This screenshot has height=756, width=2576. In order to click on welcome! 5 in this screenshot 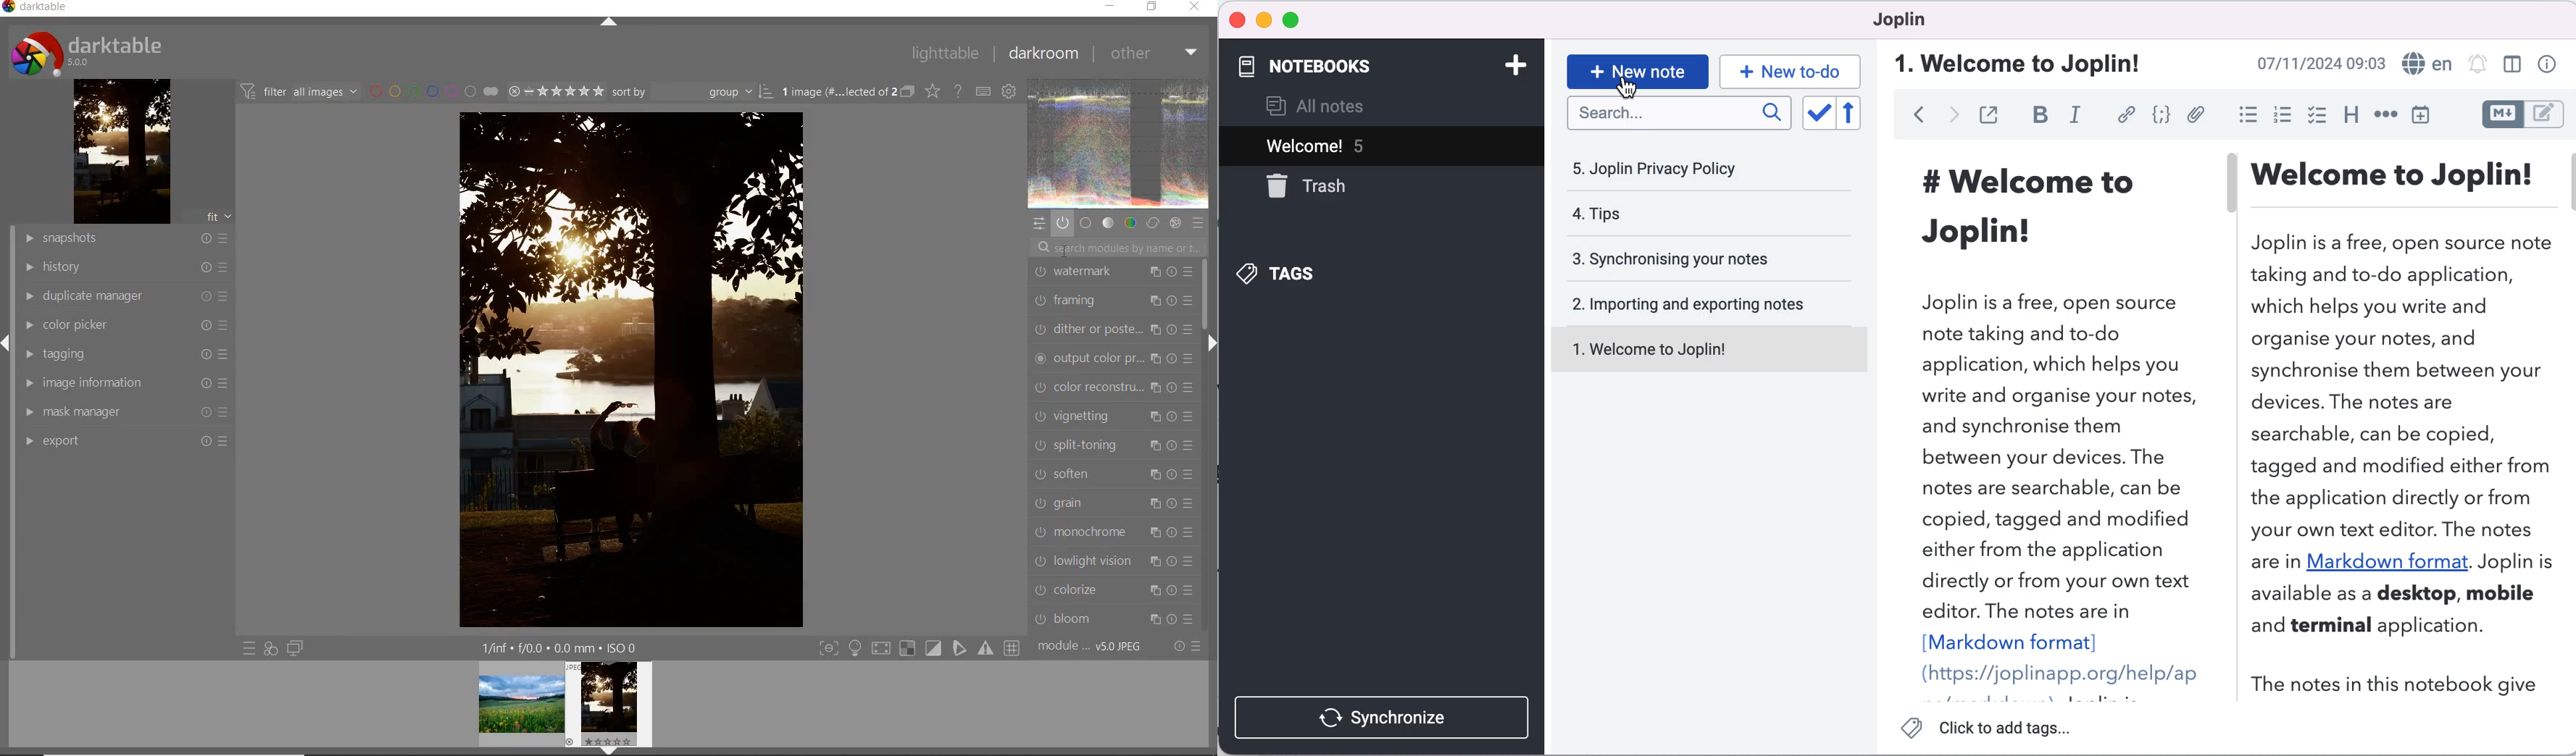, I will do `click(1361, 149)`.